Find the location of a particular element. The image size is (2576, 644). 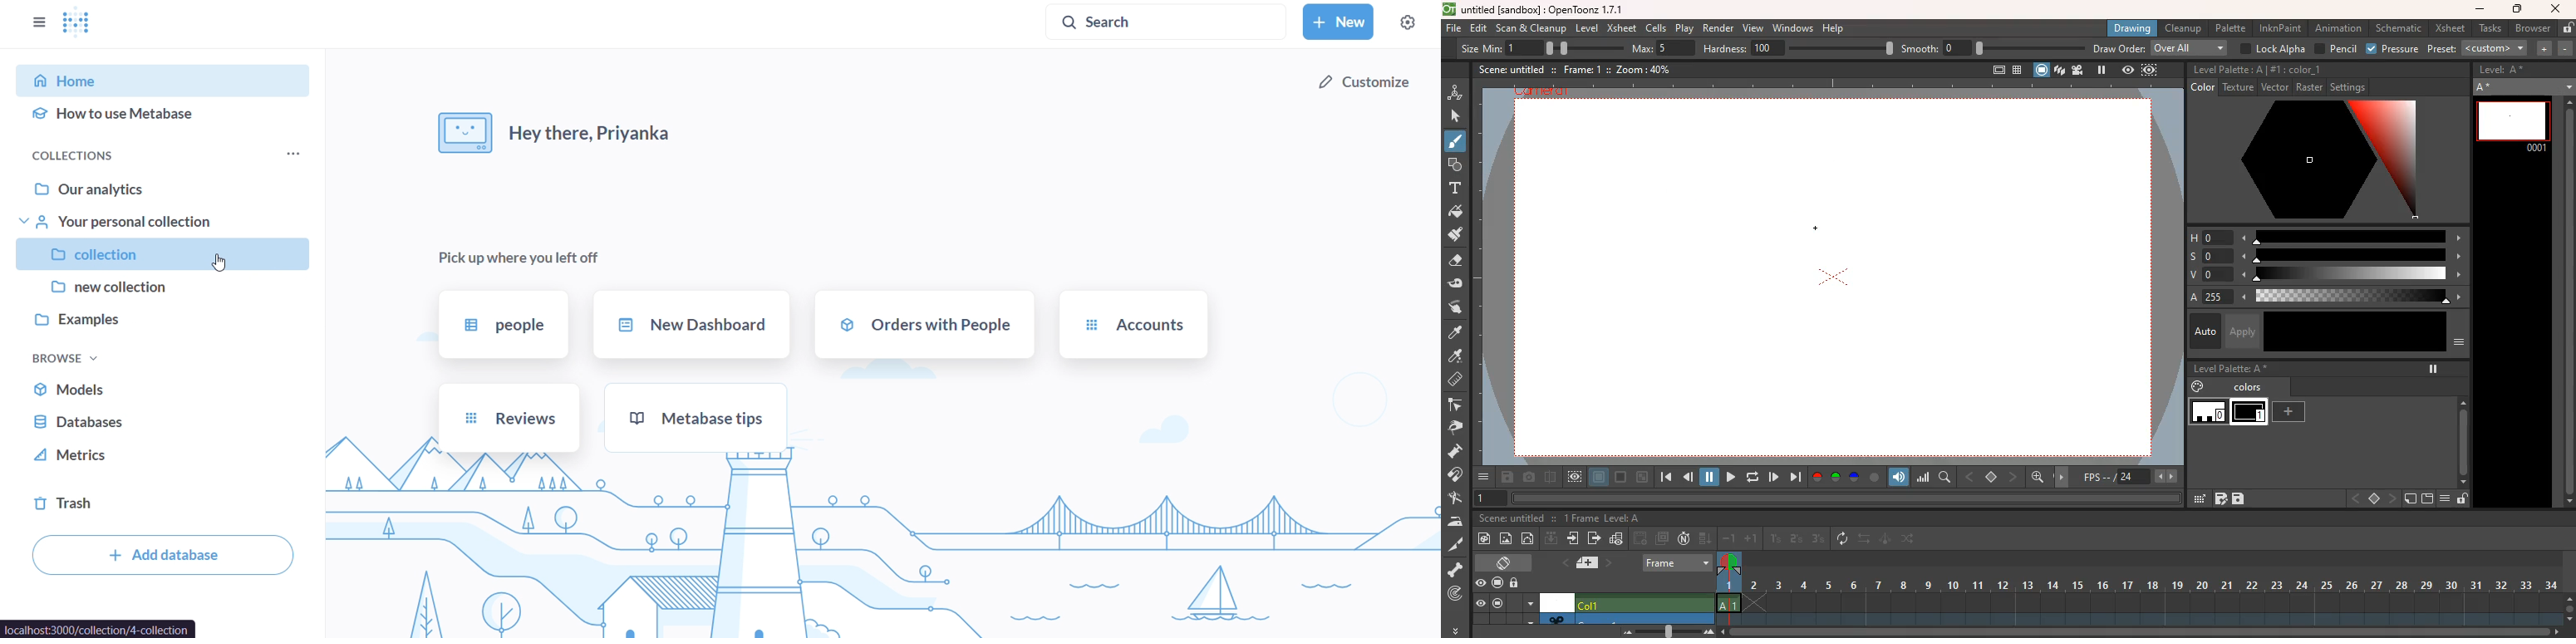

settings is located at coordinates (1407, 22).